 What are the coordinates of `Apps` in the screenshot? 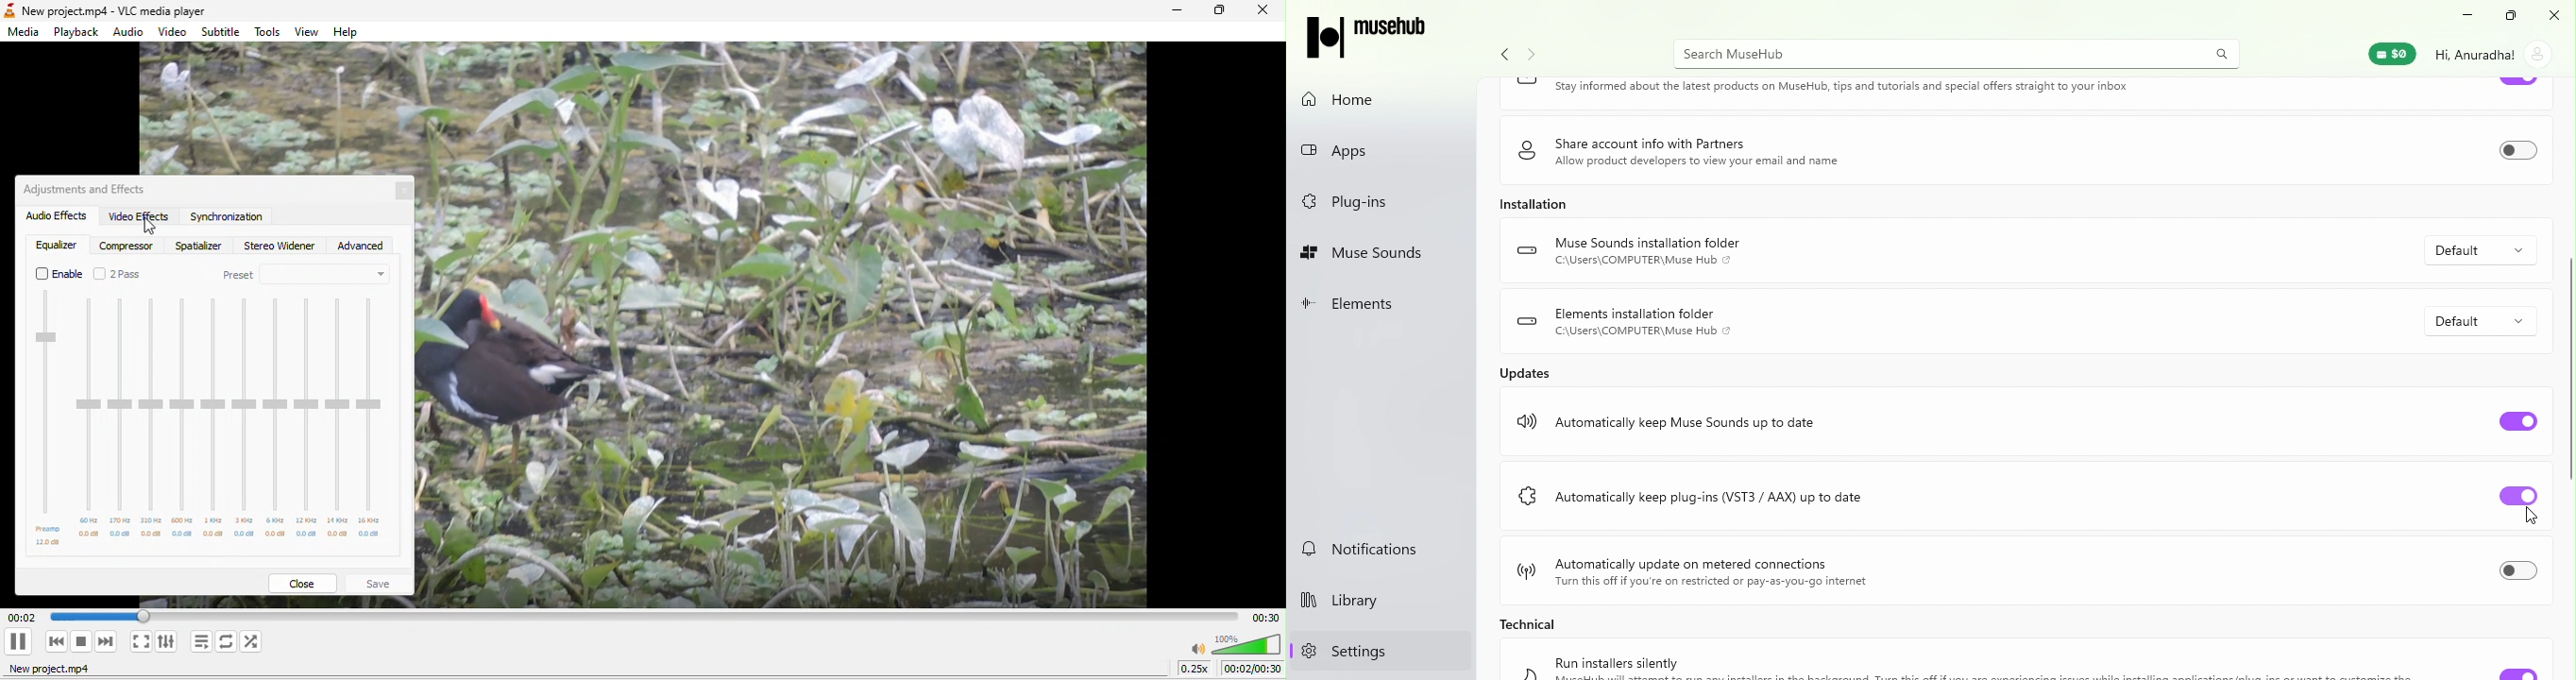 It's located at (1380, 155).